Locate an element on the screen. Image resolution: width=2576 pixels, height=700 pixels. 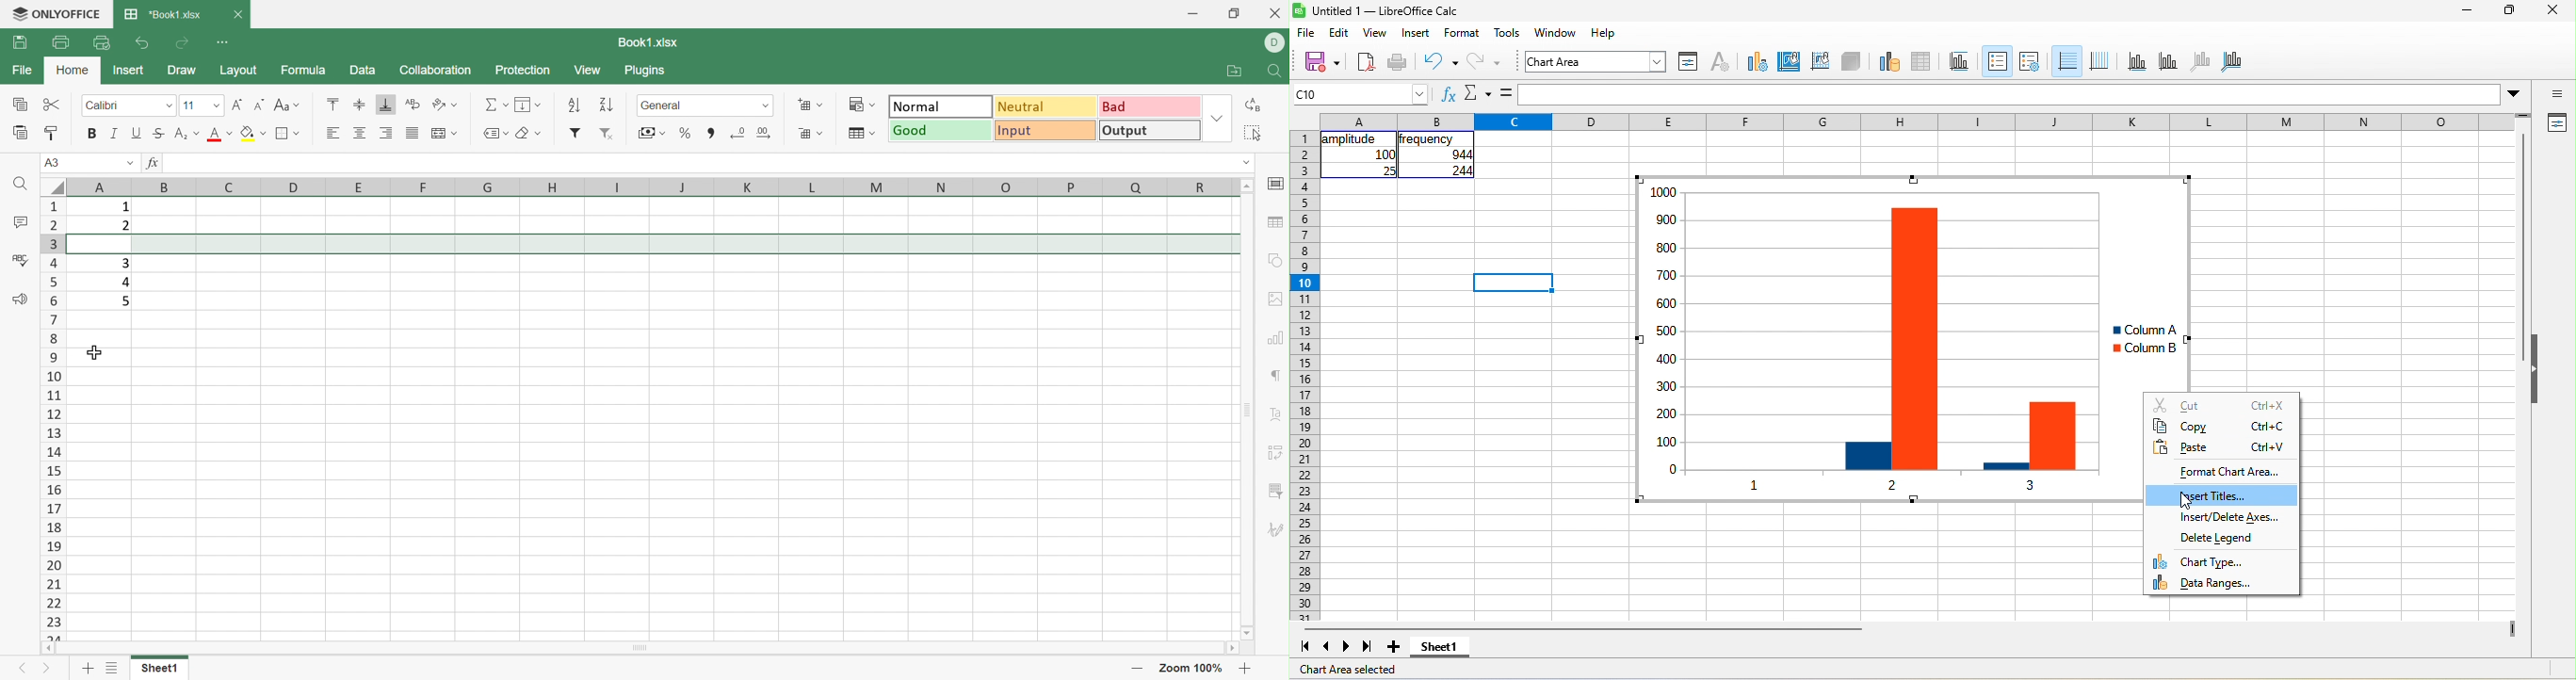
copy is located at coordinates (2222, 426).